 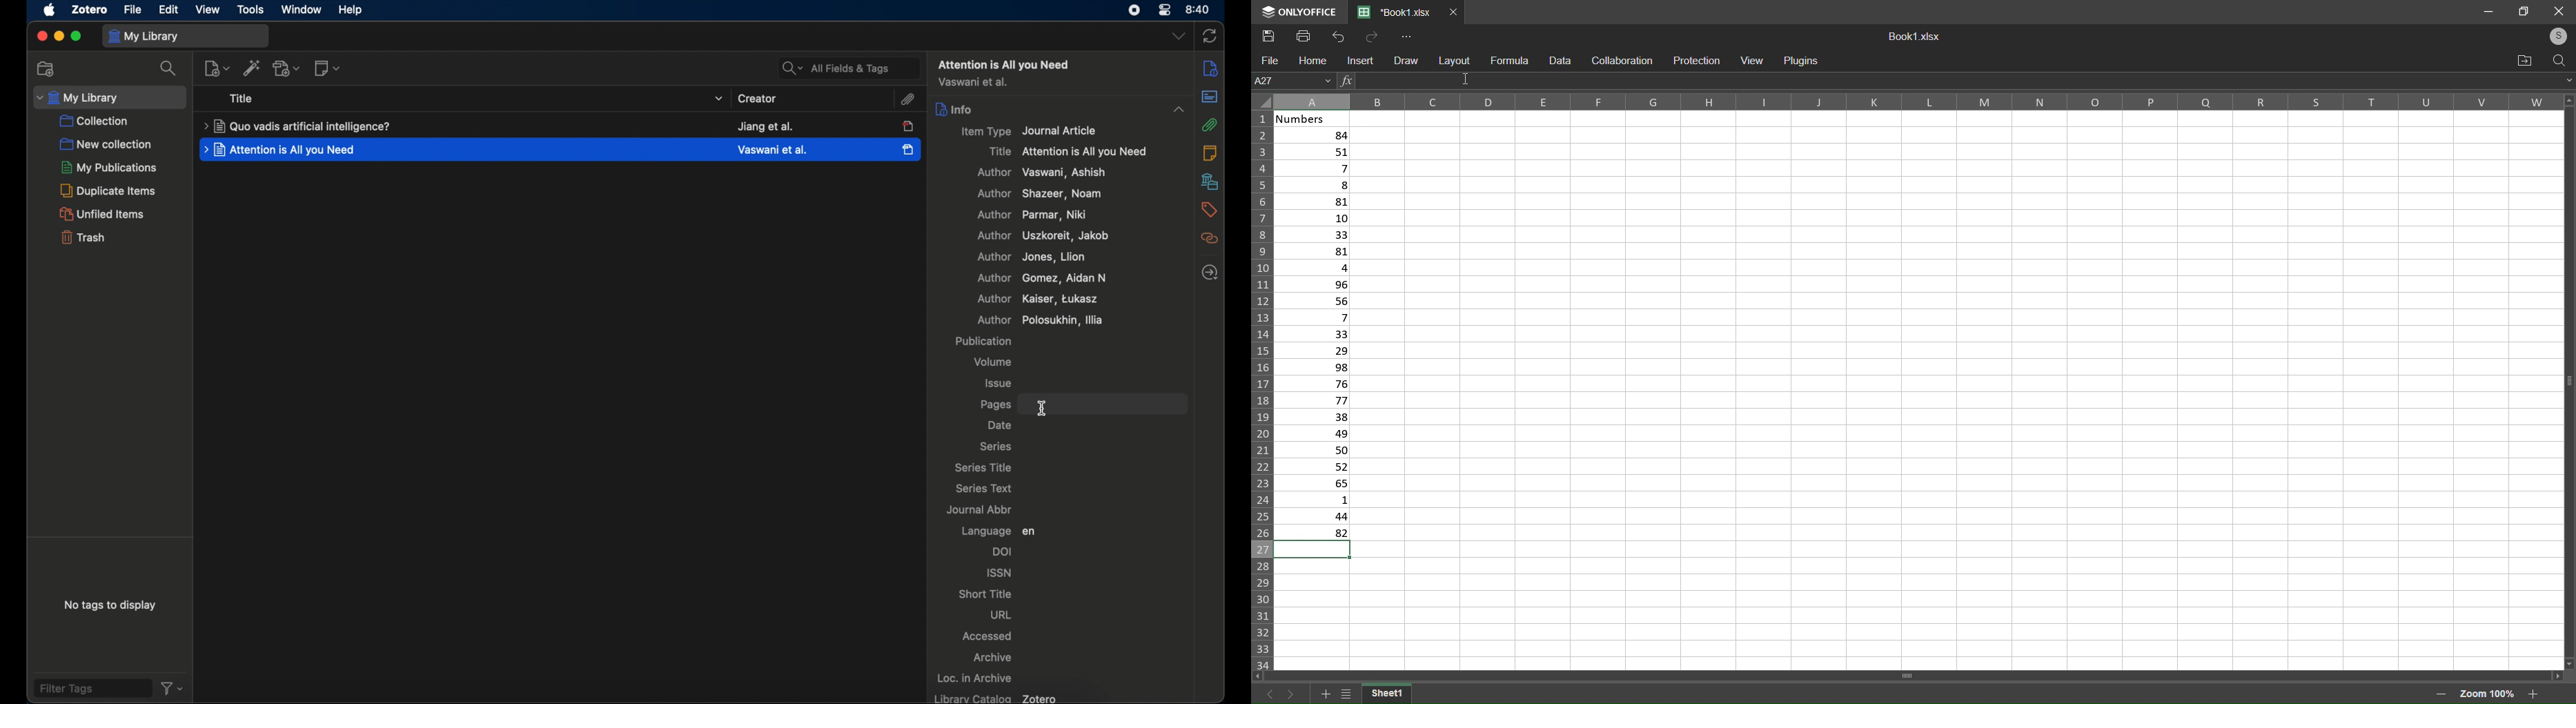 What do you see at coordinates (986, 594) in the screenshot?
I see `short title` at bounding box center [986, 594].